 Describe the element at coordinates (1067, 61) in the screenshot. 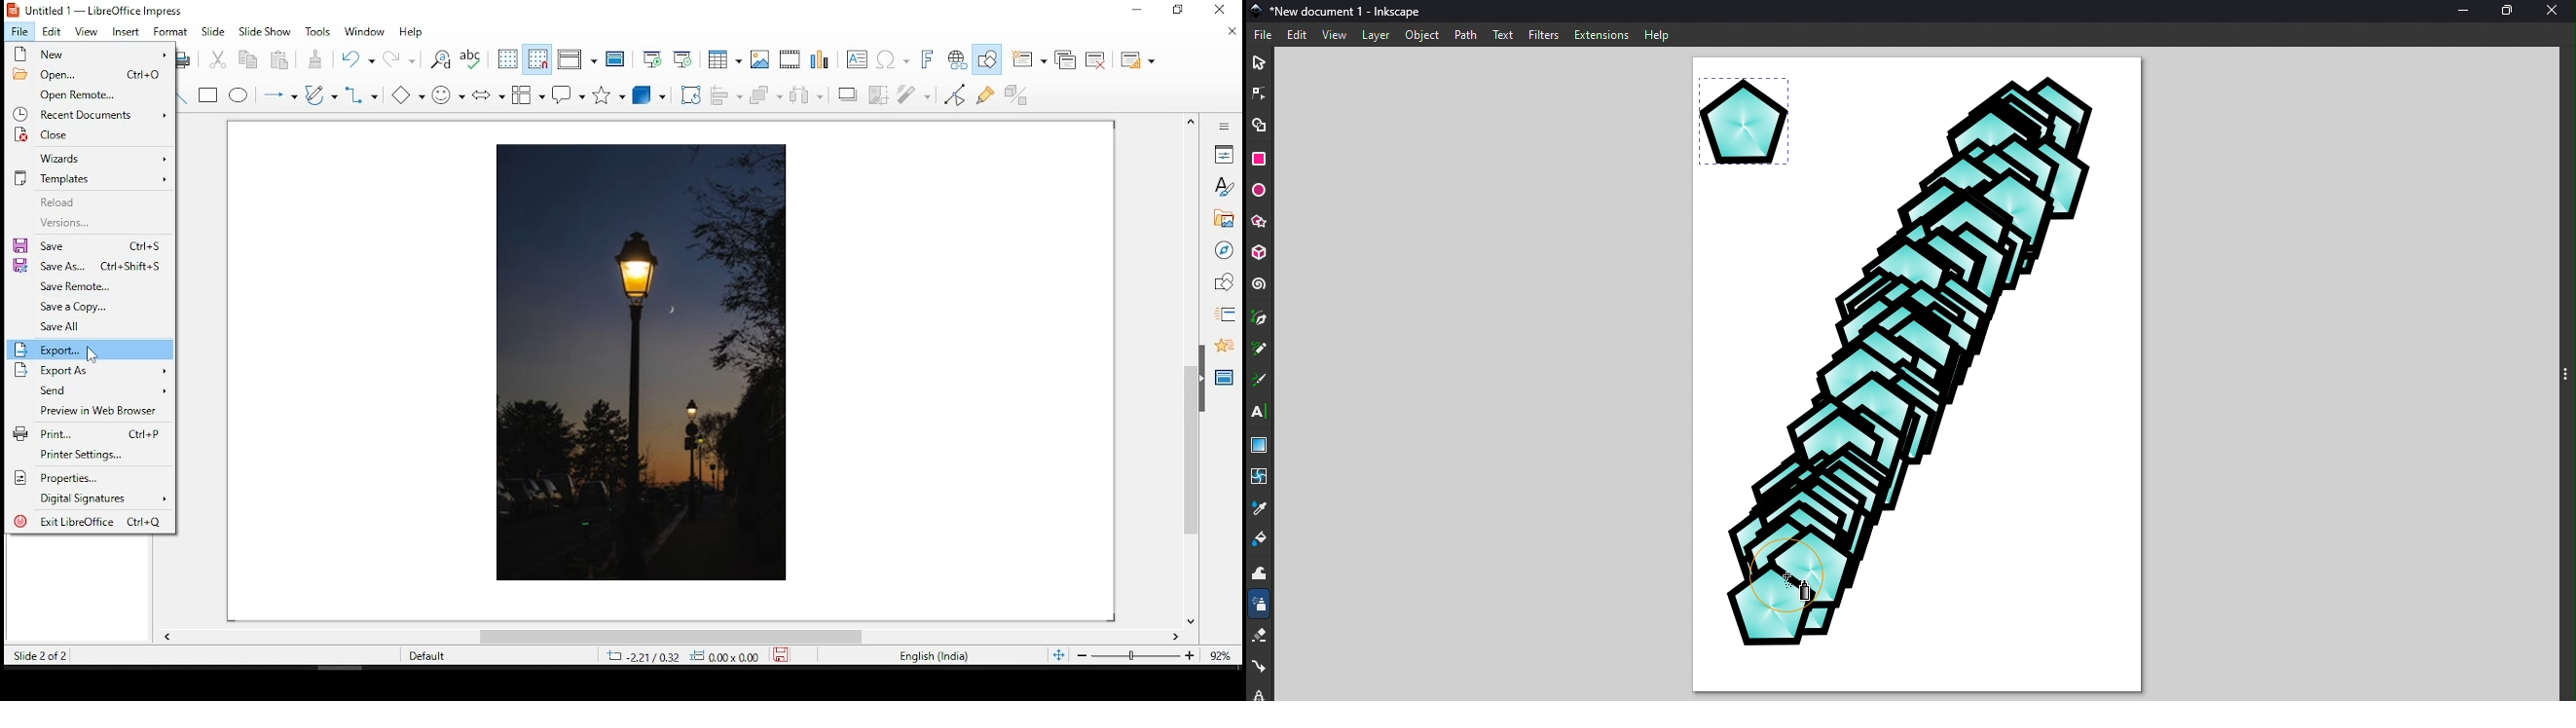

I see `duplicate slide` at that location.